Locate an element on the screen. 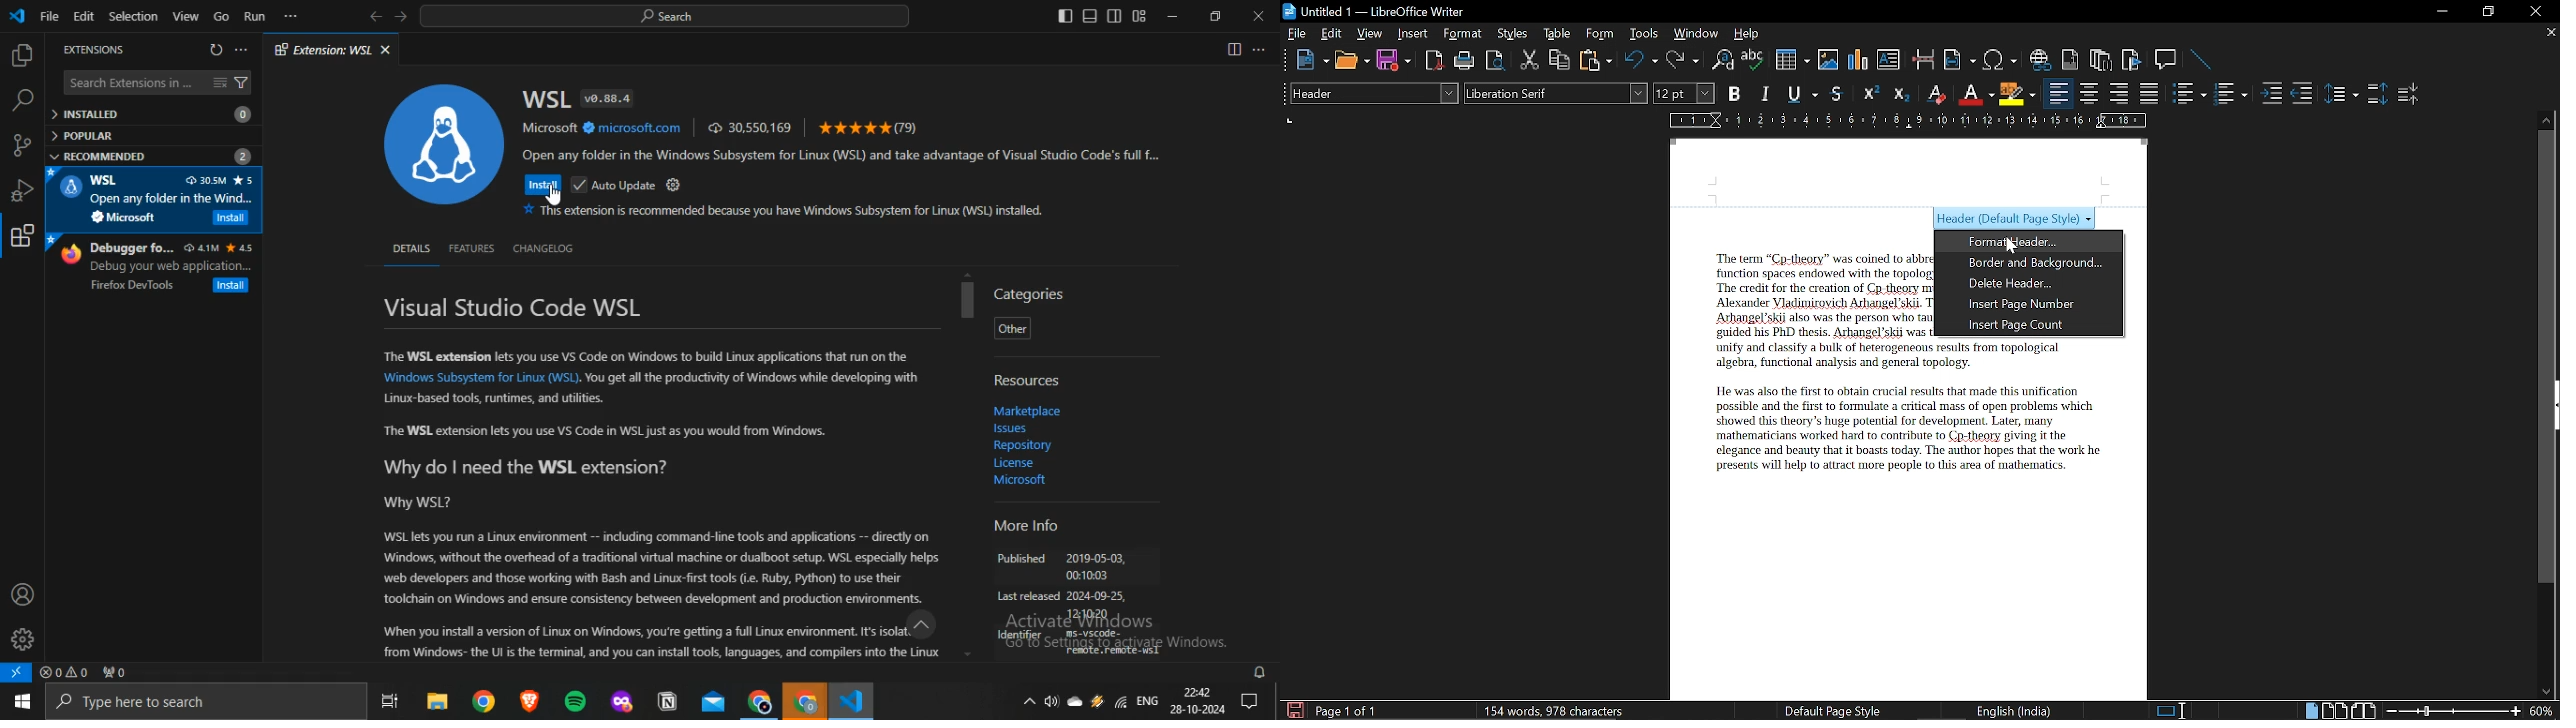  more options is located at coordinates (240, 49).